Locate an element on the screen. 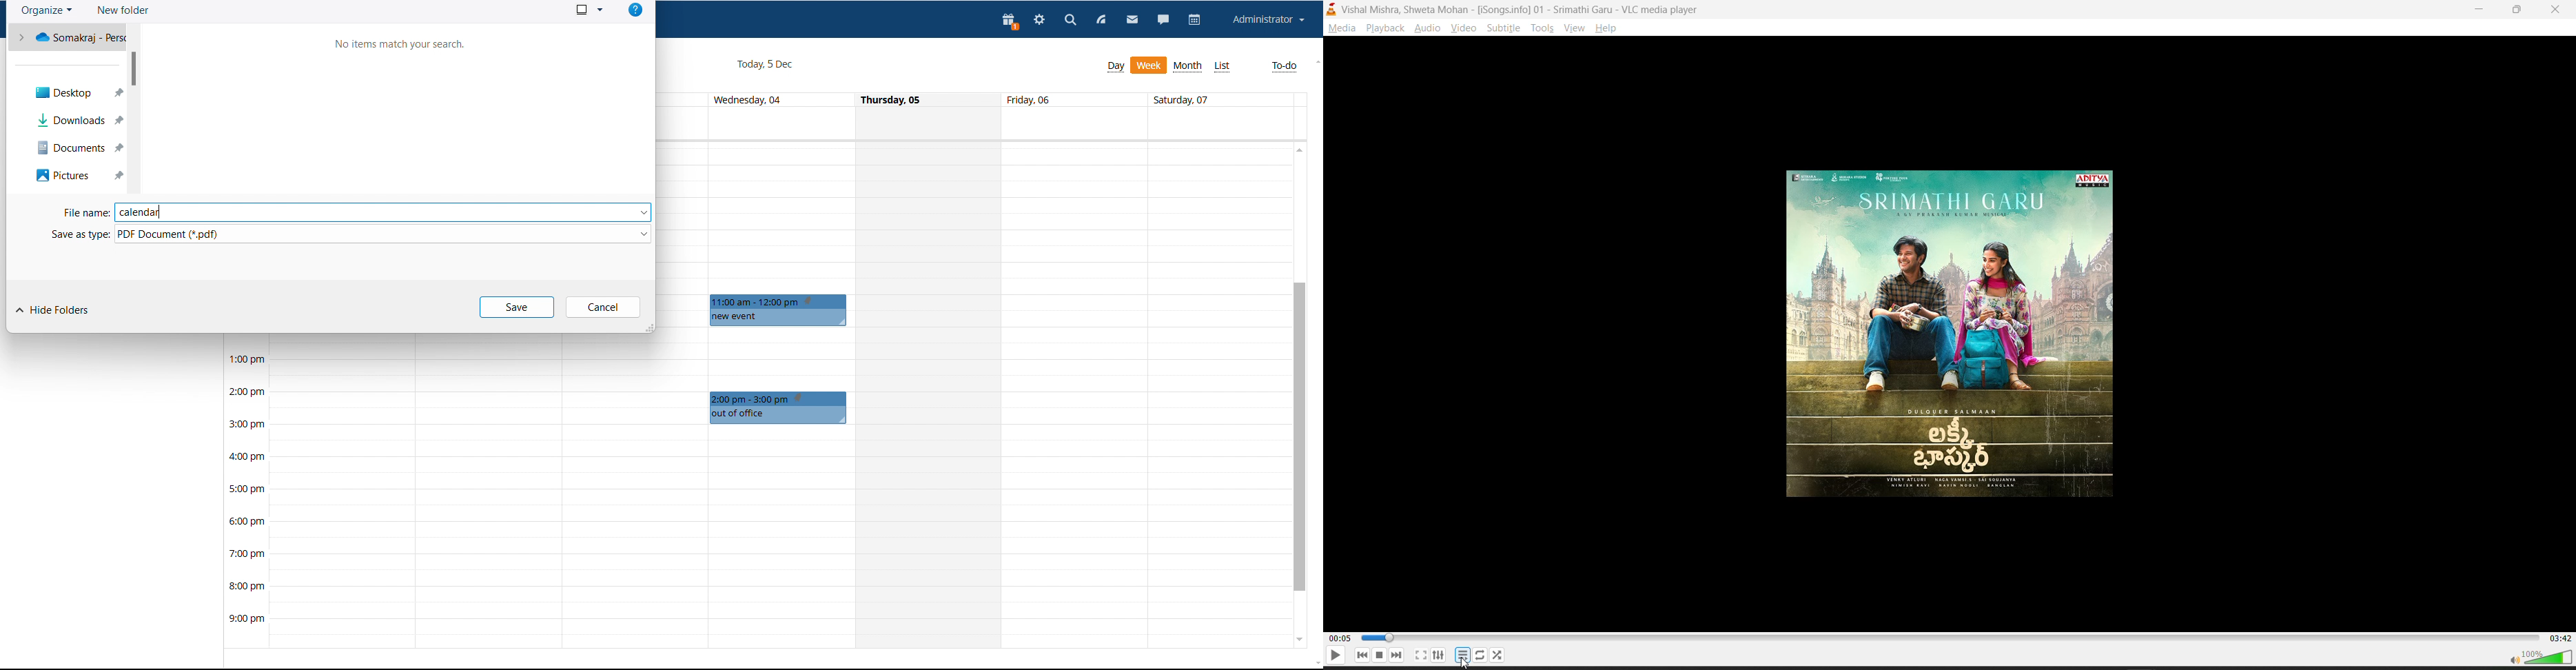 The height and width of the screenshot is (672, 2576). minimize is located at coordinates (2478, 8).